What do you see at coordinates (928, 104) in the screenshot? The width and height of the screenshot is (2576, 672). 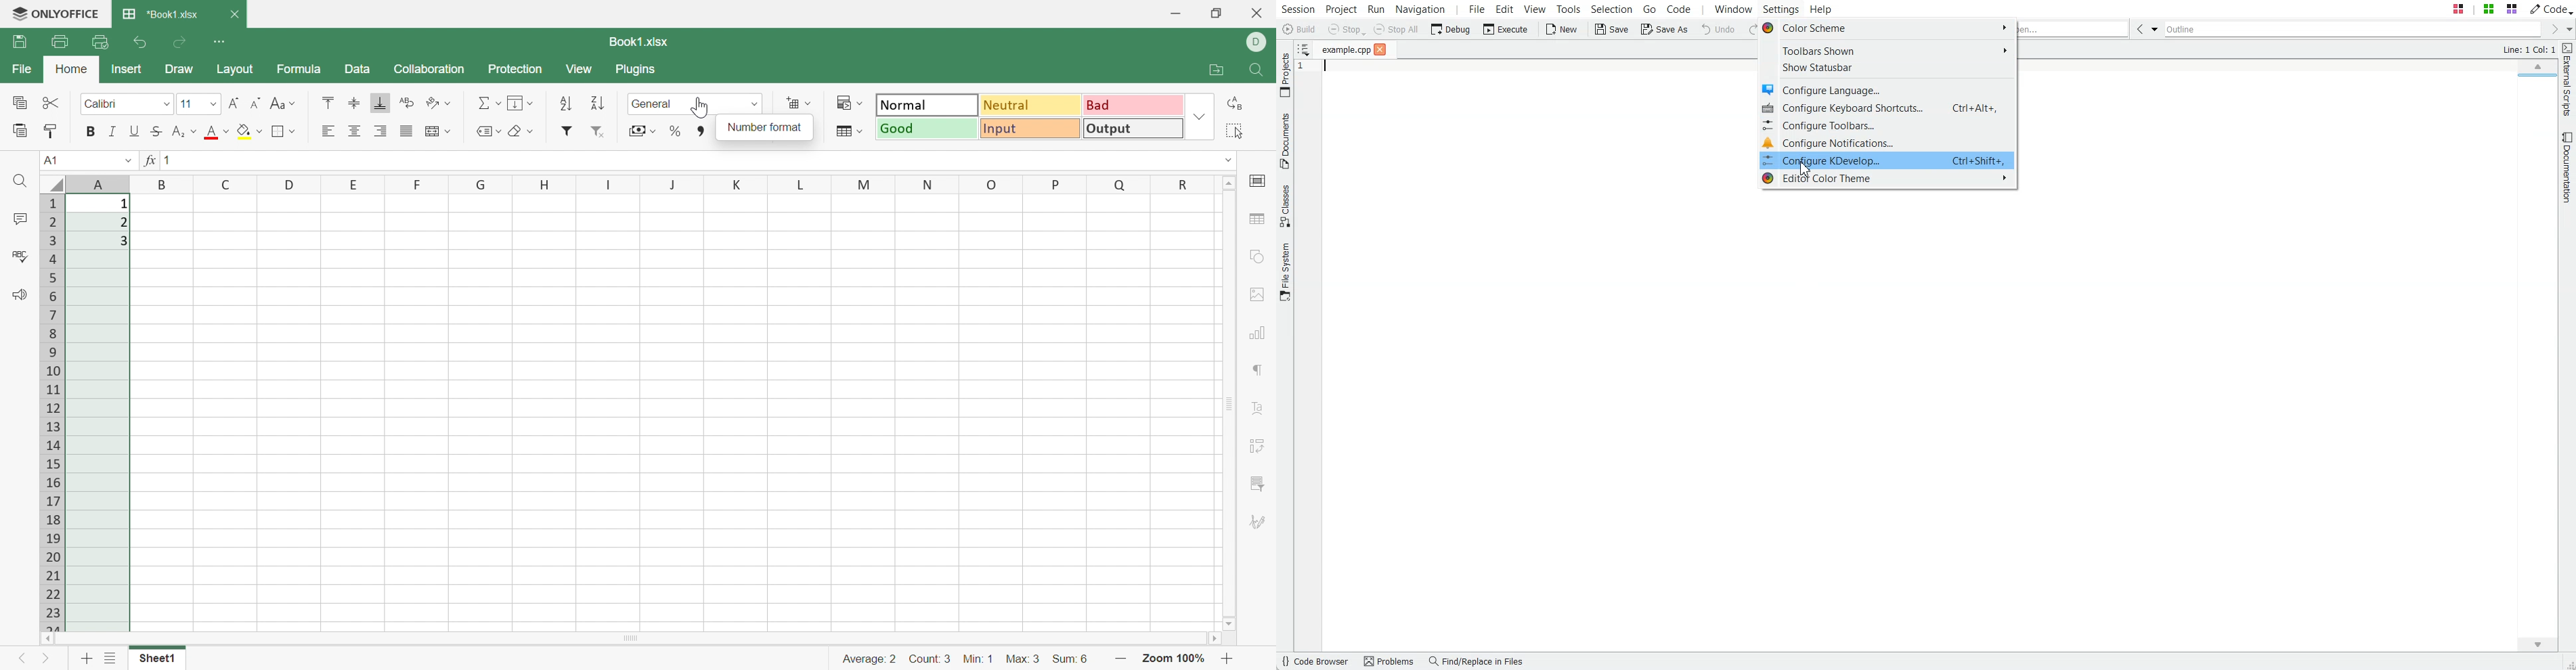 I see `Normal` at bounding box center [928, 104].